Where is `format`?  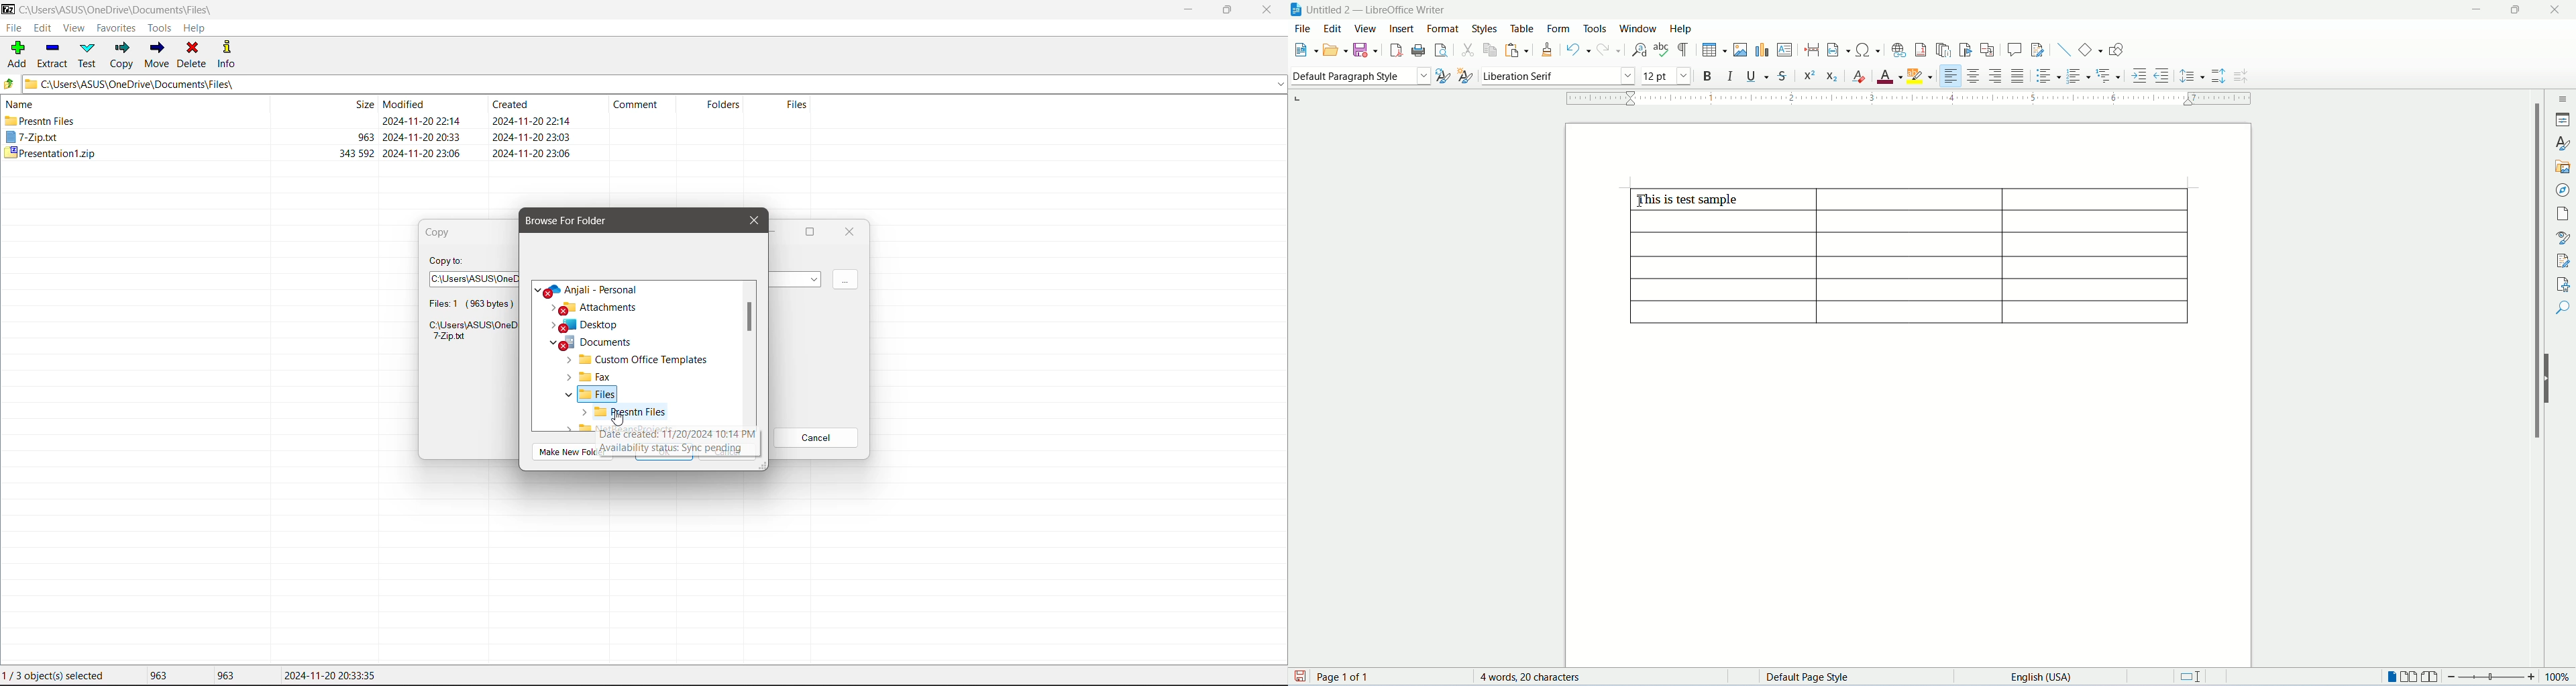
format is located at coordinates (1445, 28).